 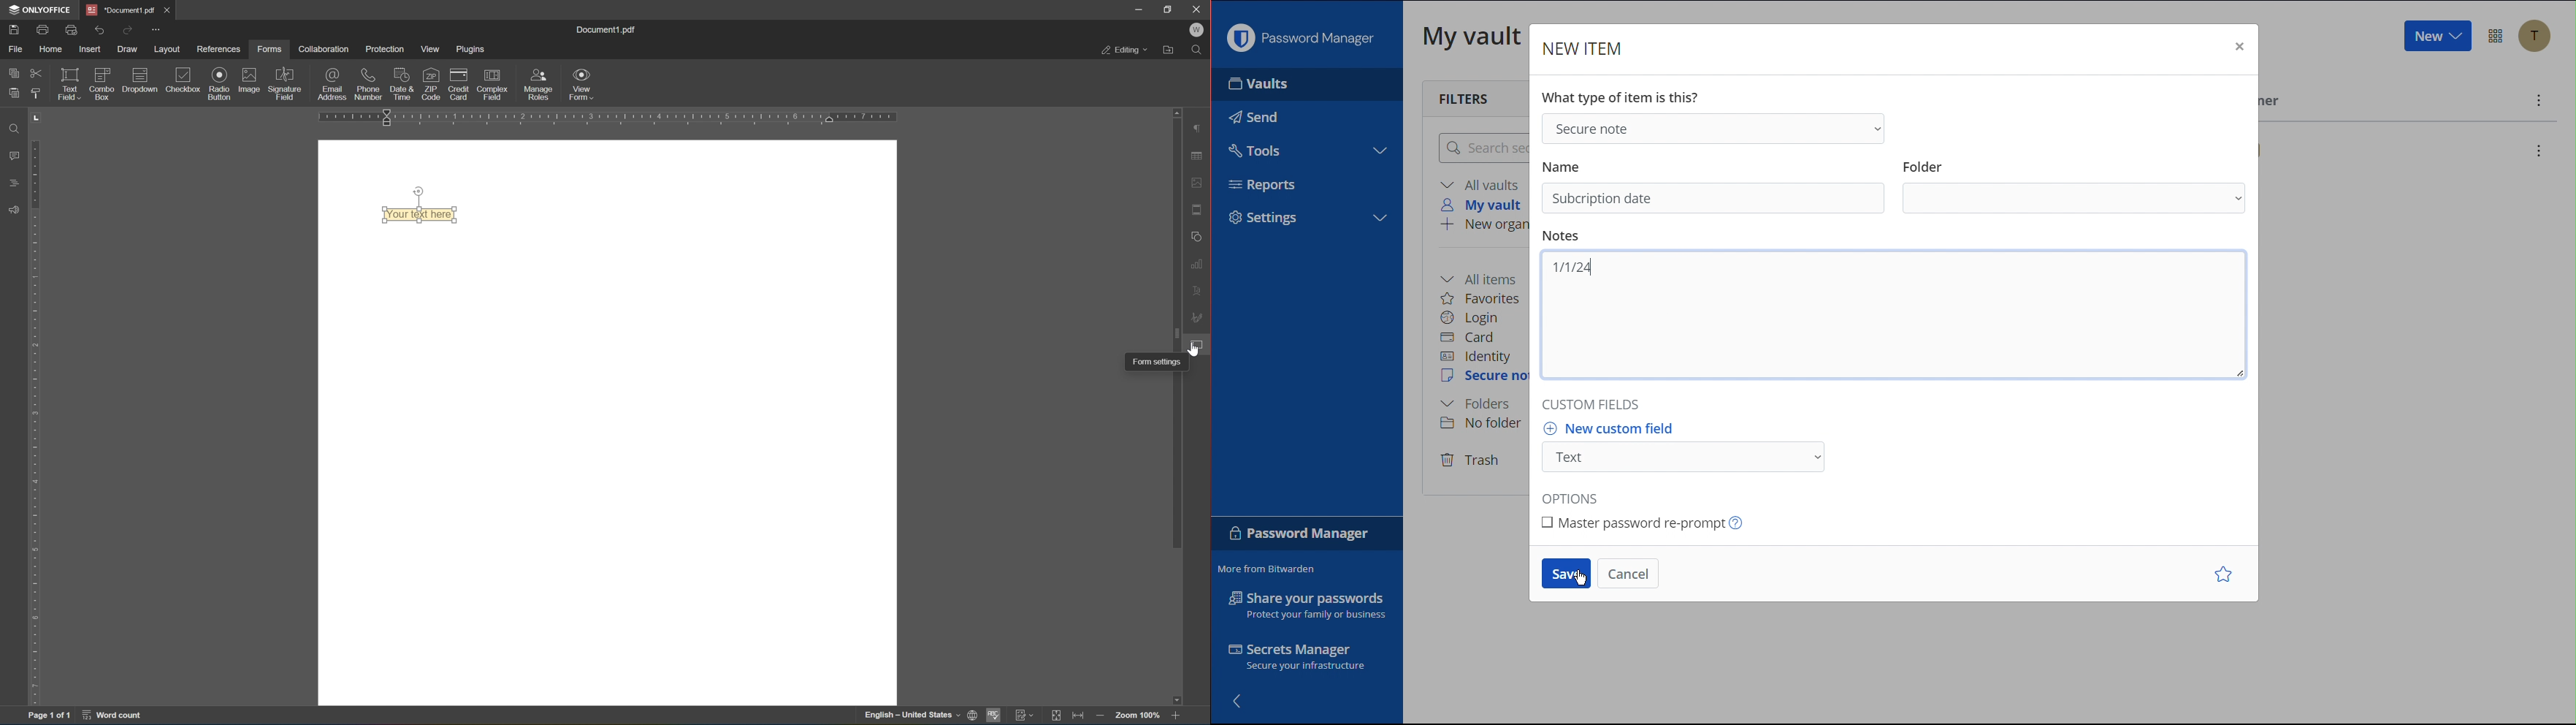 What do you see at coordinates (251, 81) in the screenshot?
I see `image` at bounding box center [251, 81].